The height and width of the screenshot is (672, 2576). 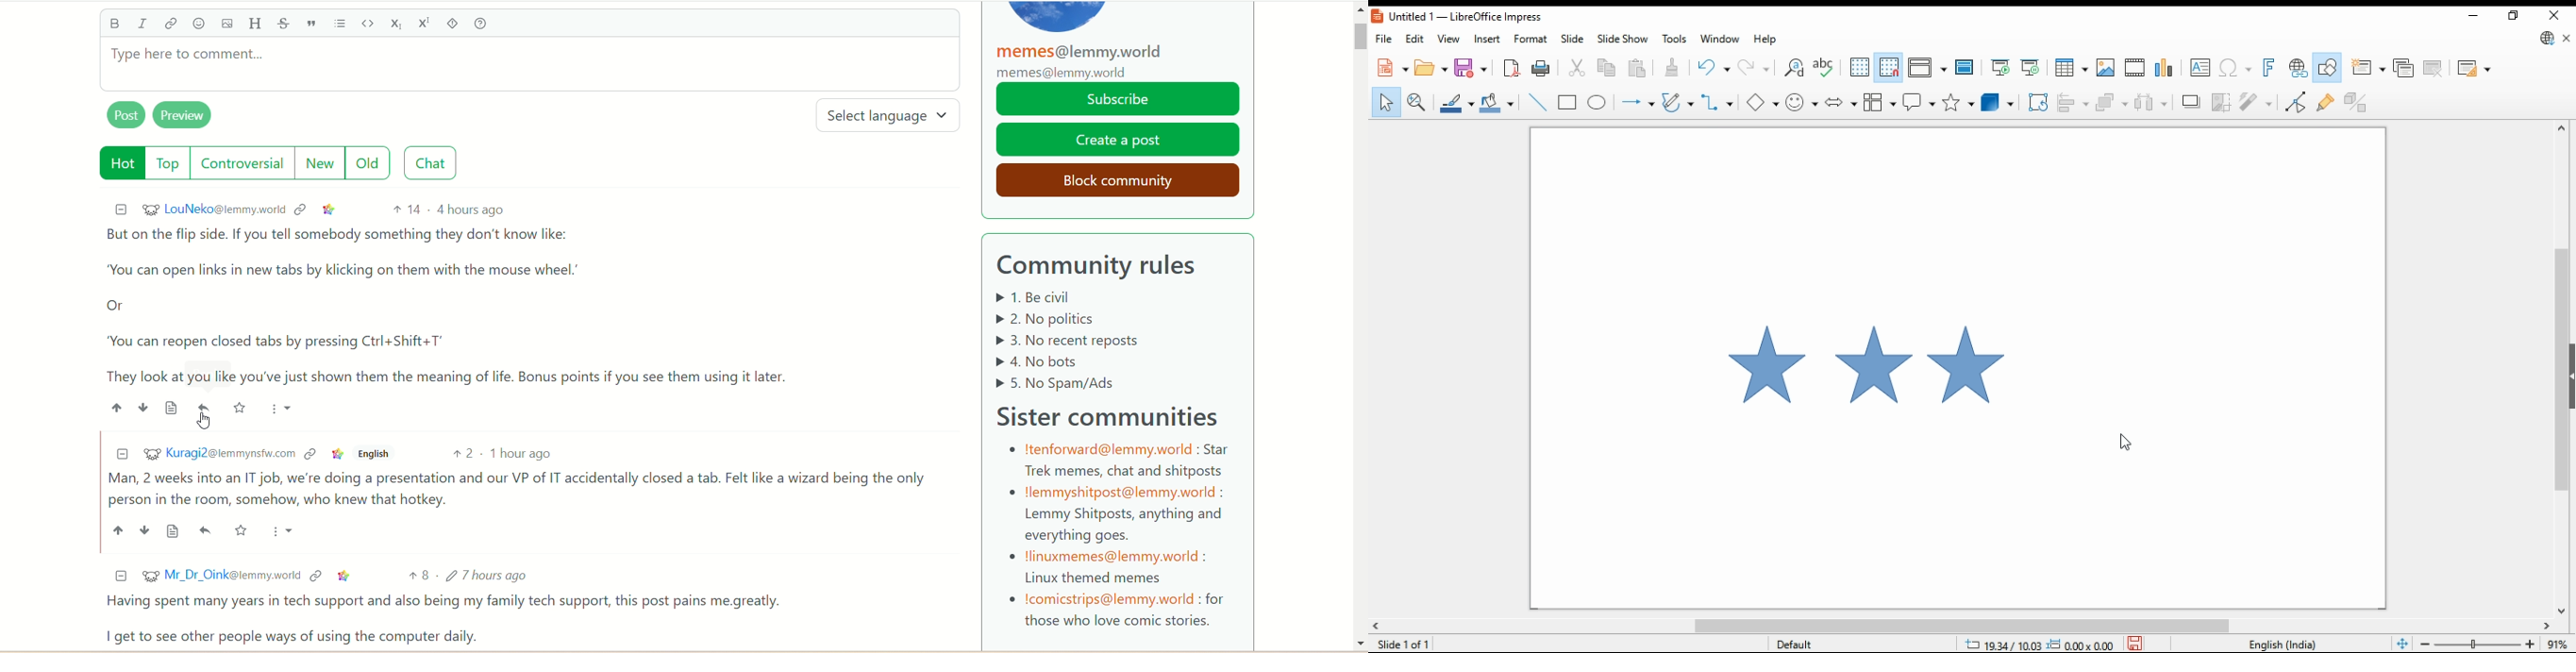 What do you see at coordinates (2434, 69) in the screenshot?
I see `delete slide` at bounding box center [2434, 69].